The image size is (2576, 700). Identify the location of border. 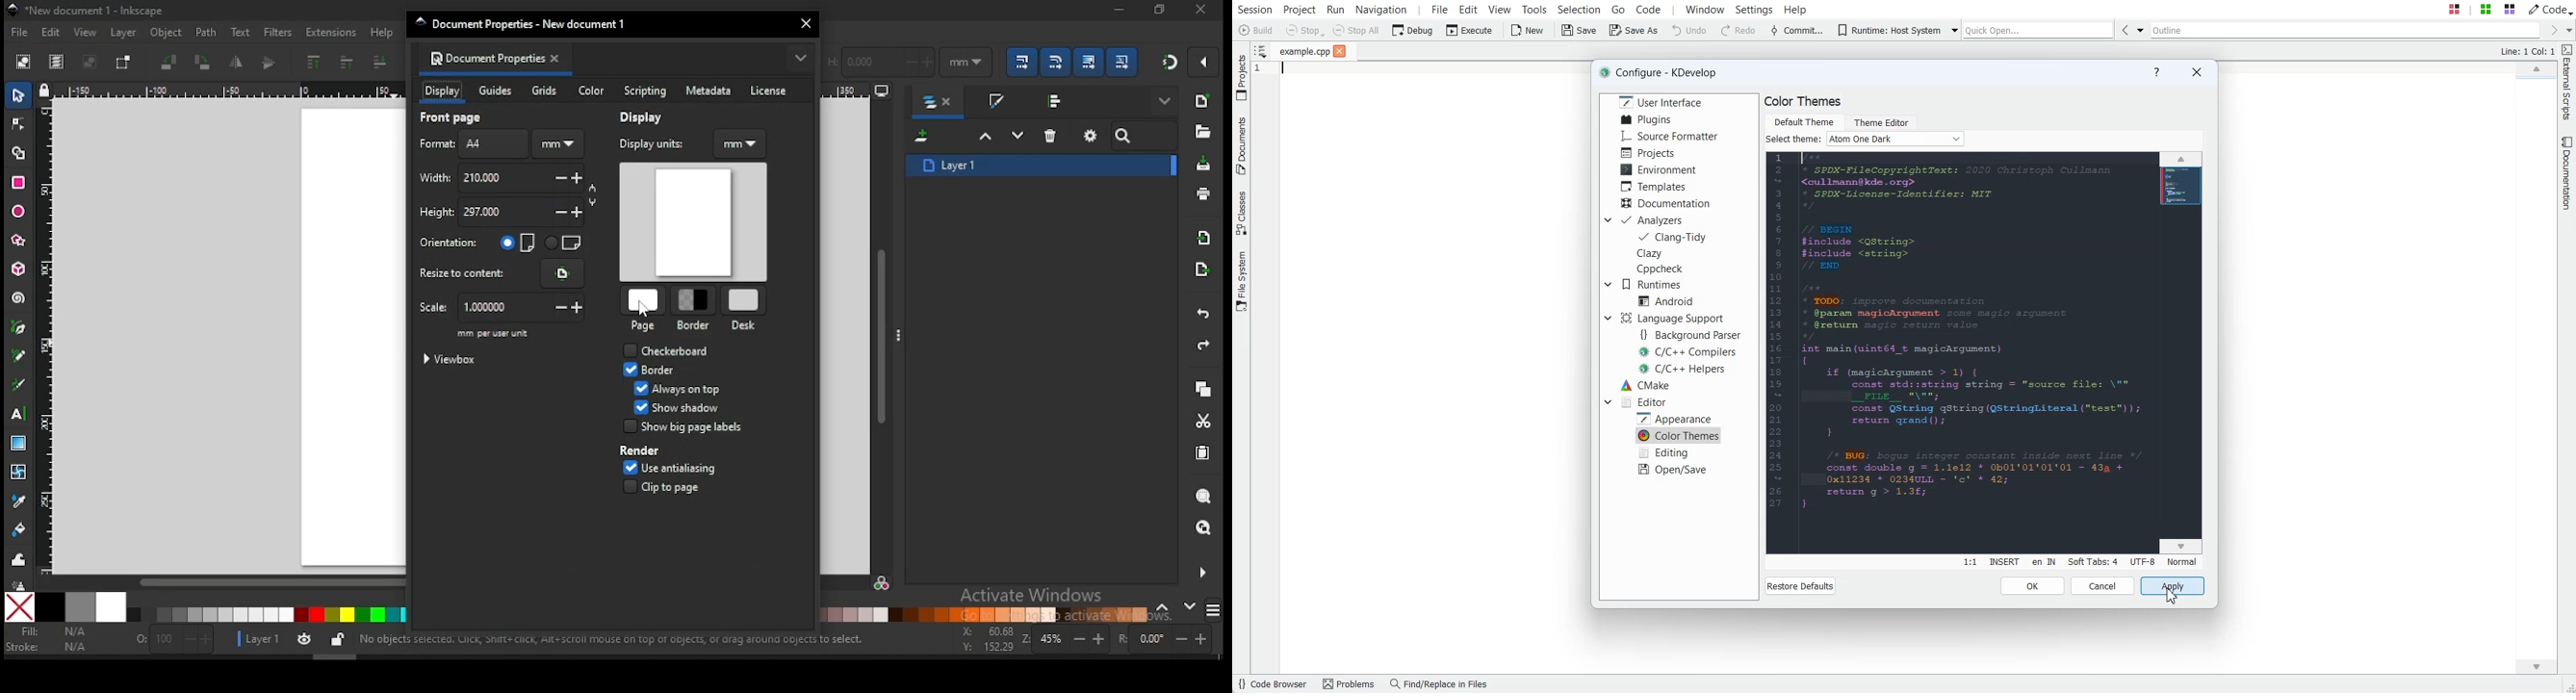
(694, 326).